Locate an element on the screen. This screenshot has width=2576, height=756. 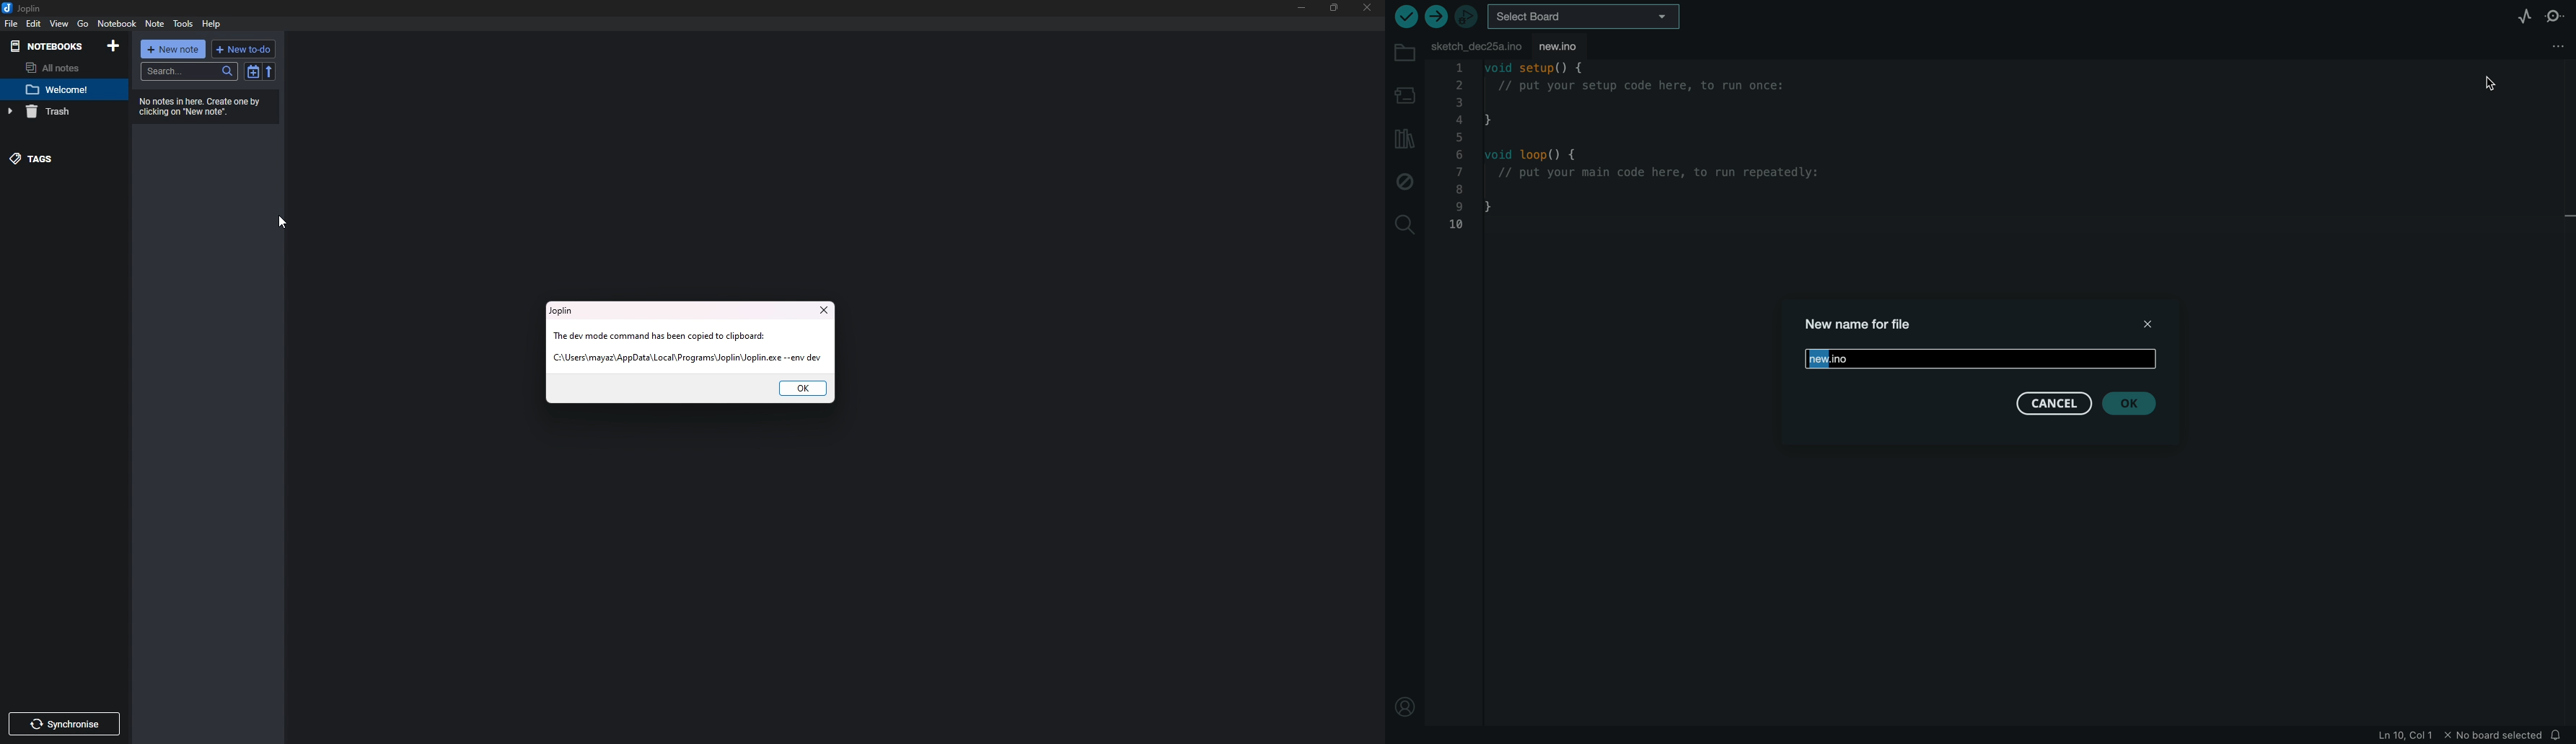
New note is located at coordinates (172, 49).